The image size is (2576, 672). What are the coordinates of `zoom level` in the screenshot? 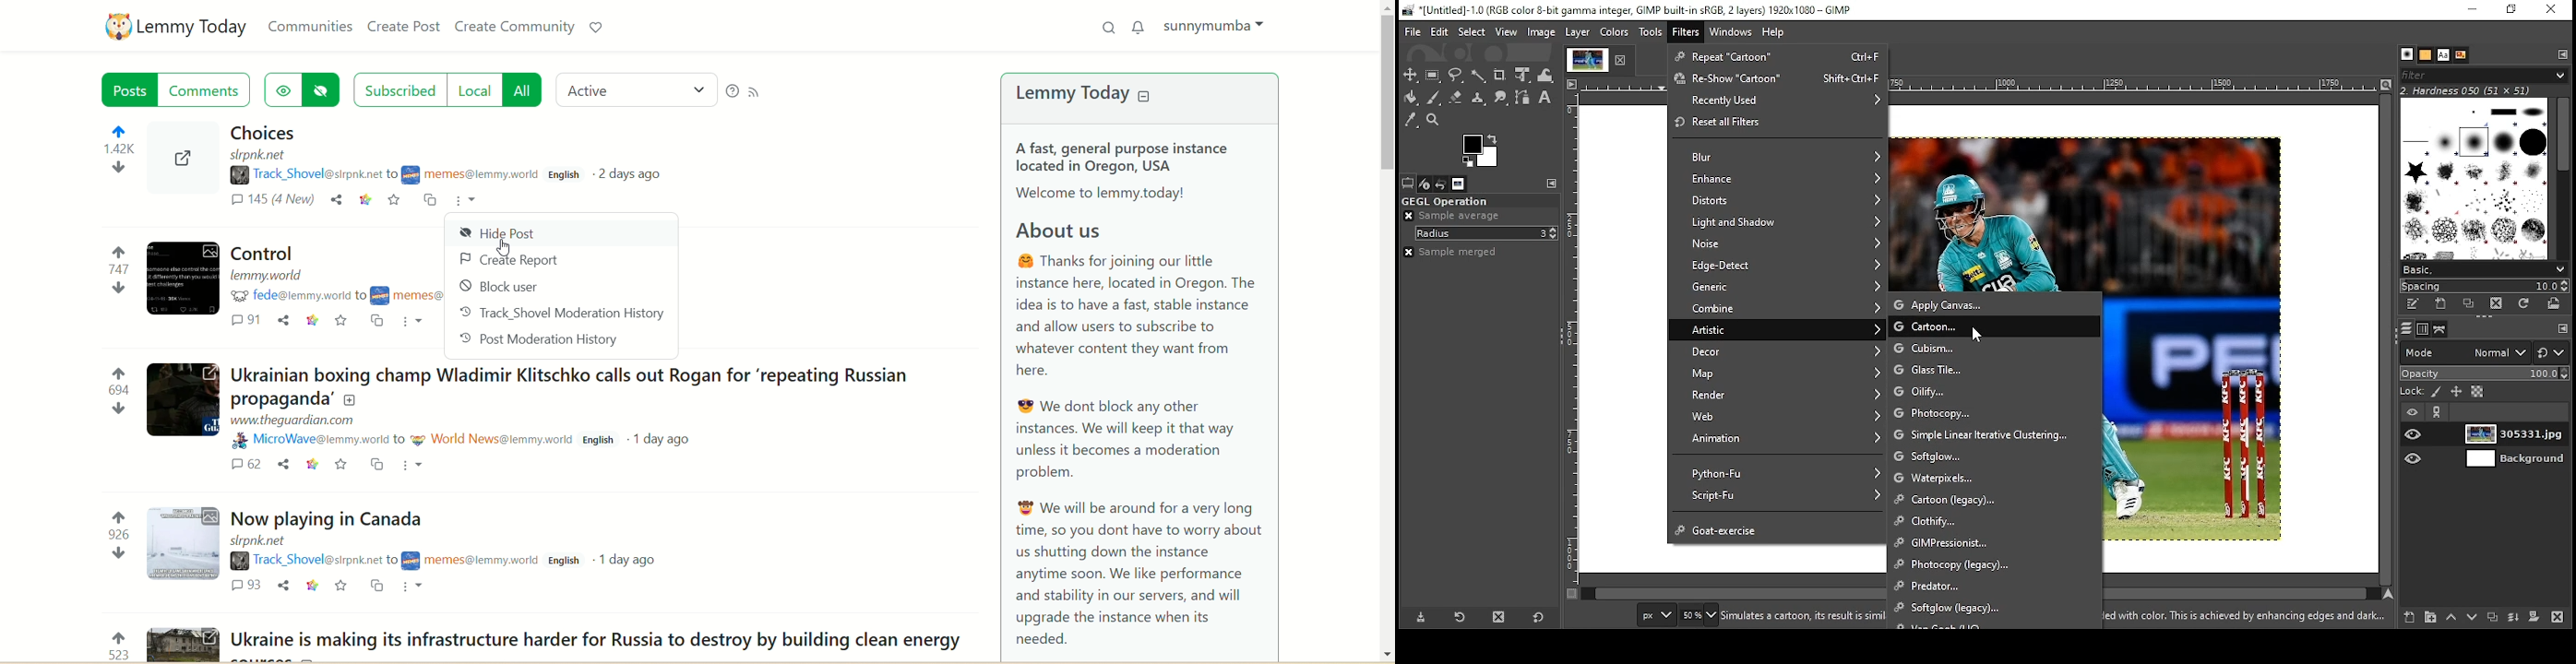 It's located at (1699, 615).